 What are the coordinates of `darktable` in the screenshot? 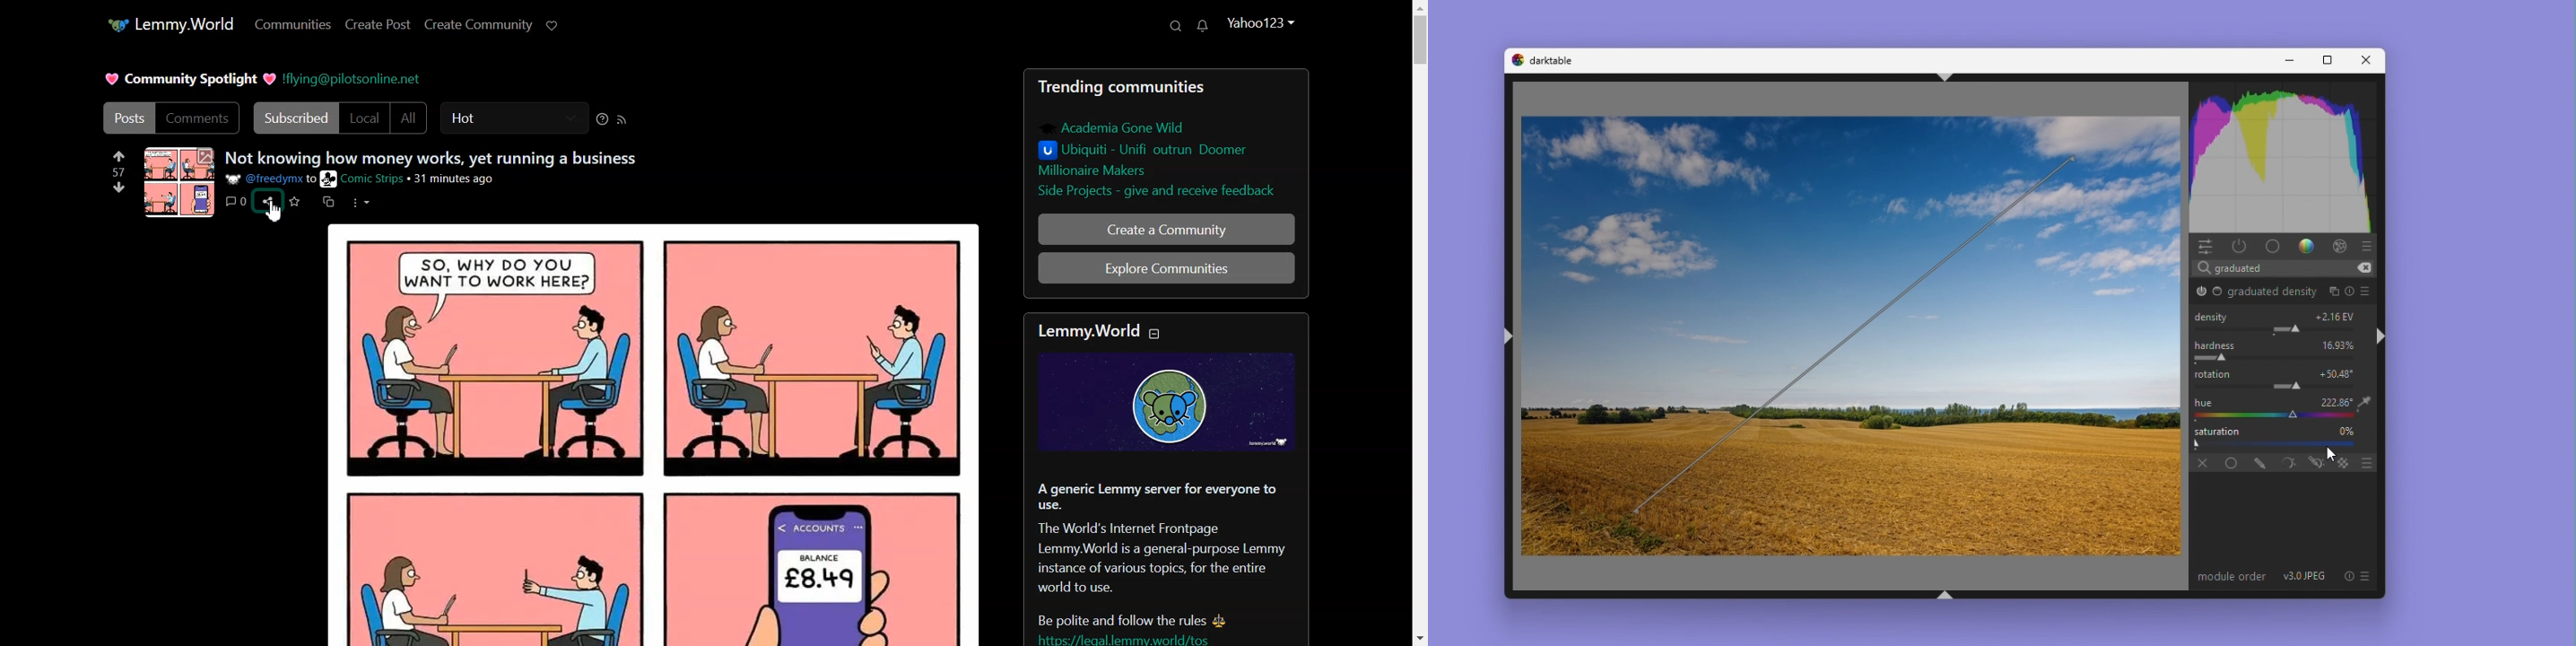 It's located at (1556, 60).